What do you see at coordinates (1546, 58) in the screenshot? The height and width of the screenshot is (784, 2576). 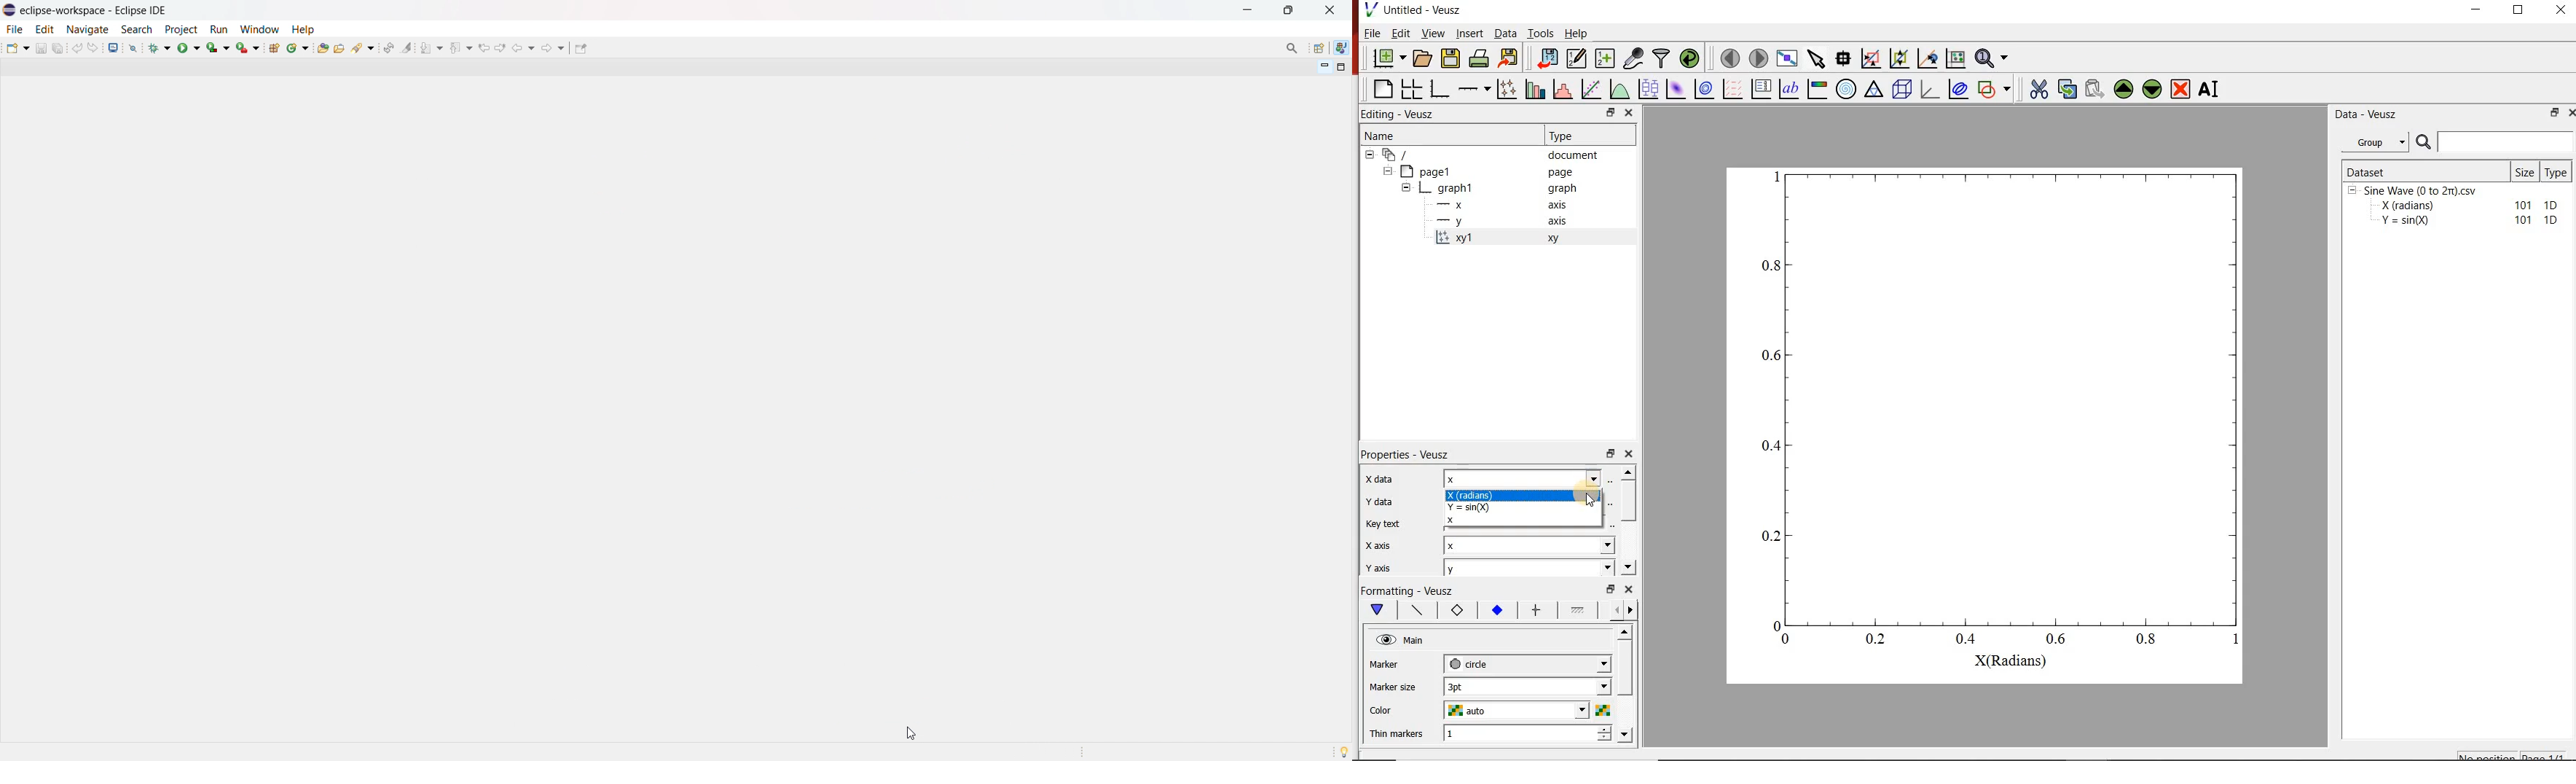 I see `import data into veusz` at bounding box center [1546, 58].